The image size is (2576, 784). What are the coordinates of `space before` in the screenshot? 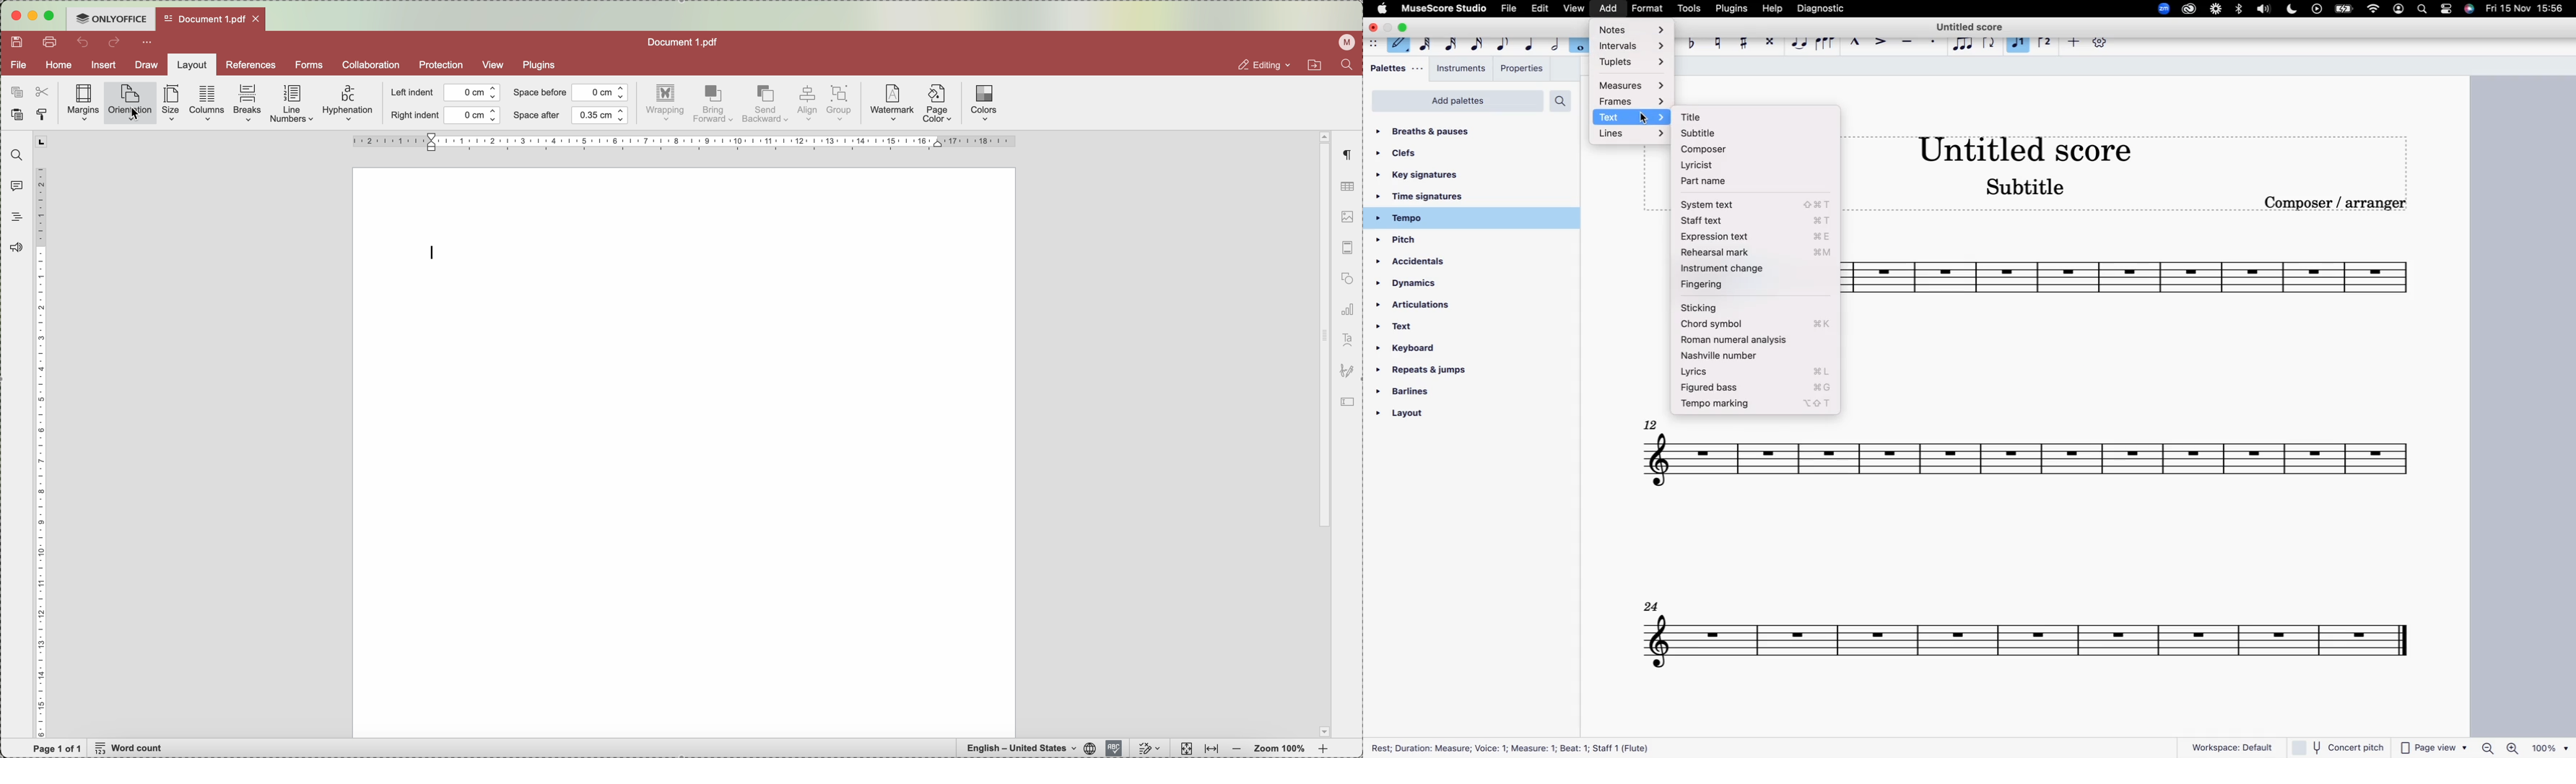 It's located at (570, 93).